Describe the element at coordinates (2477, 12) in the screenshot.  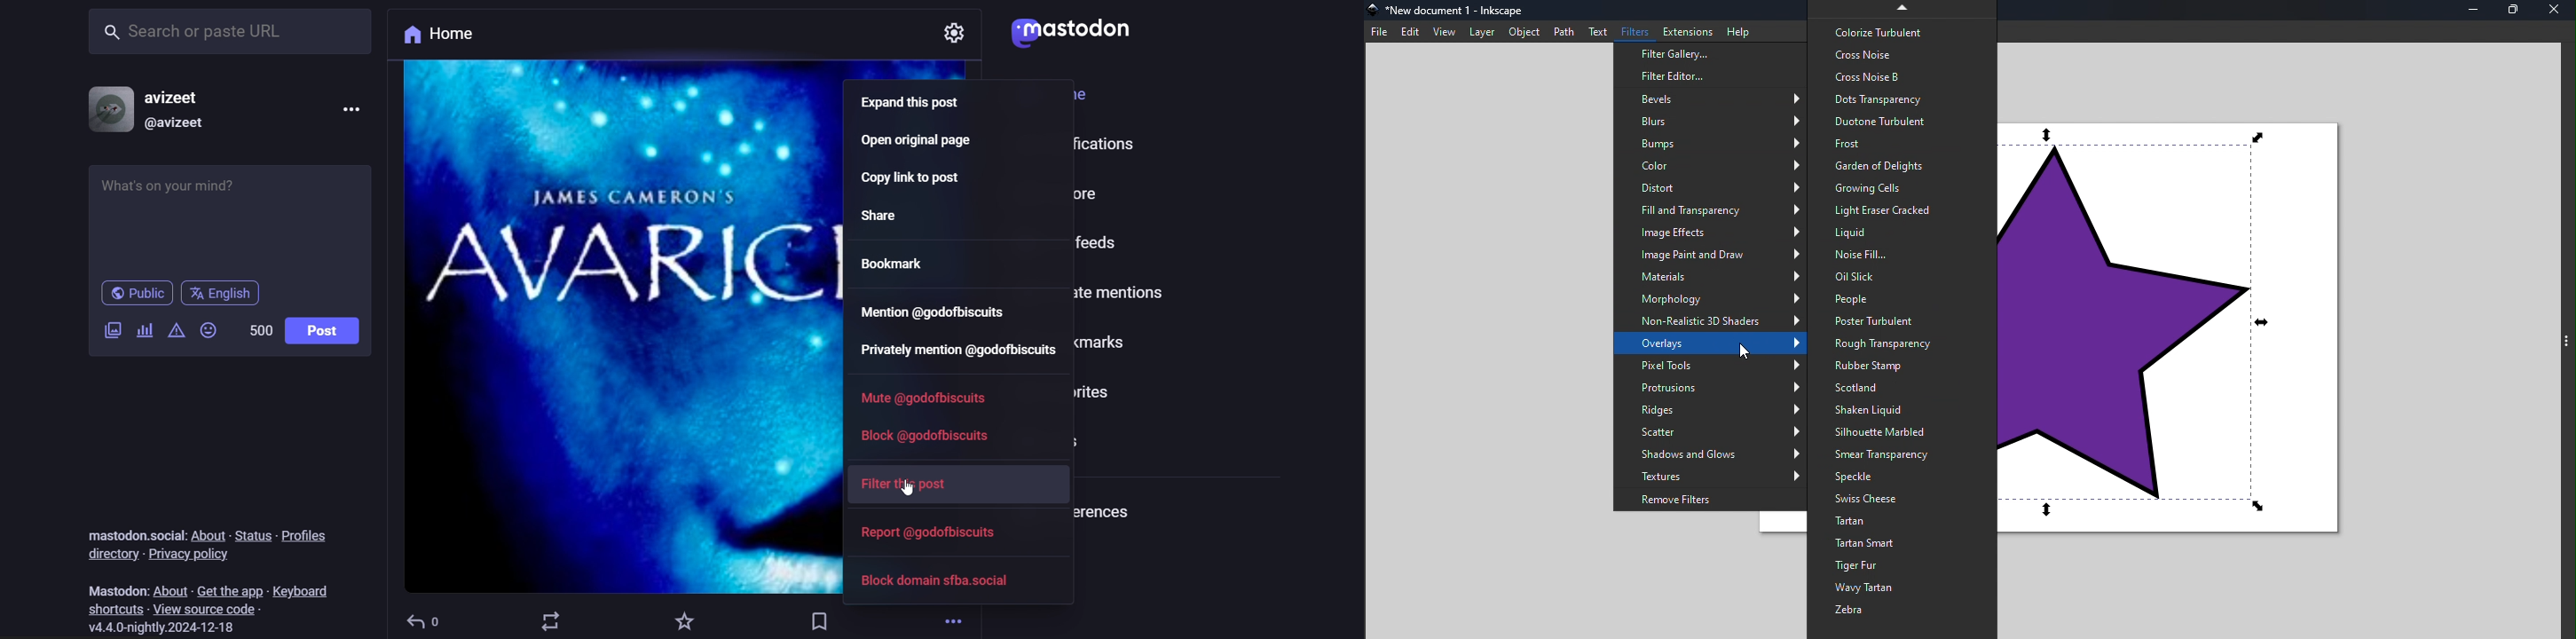
I see `Minimize` at that location.